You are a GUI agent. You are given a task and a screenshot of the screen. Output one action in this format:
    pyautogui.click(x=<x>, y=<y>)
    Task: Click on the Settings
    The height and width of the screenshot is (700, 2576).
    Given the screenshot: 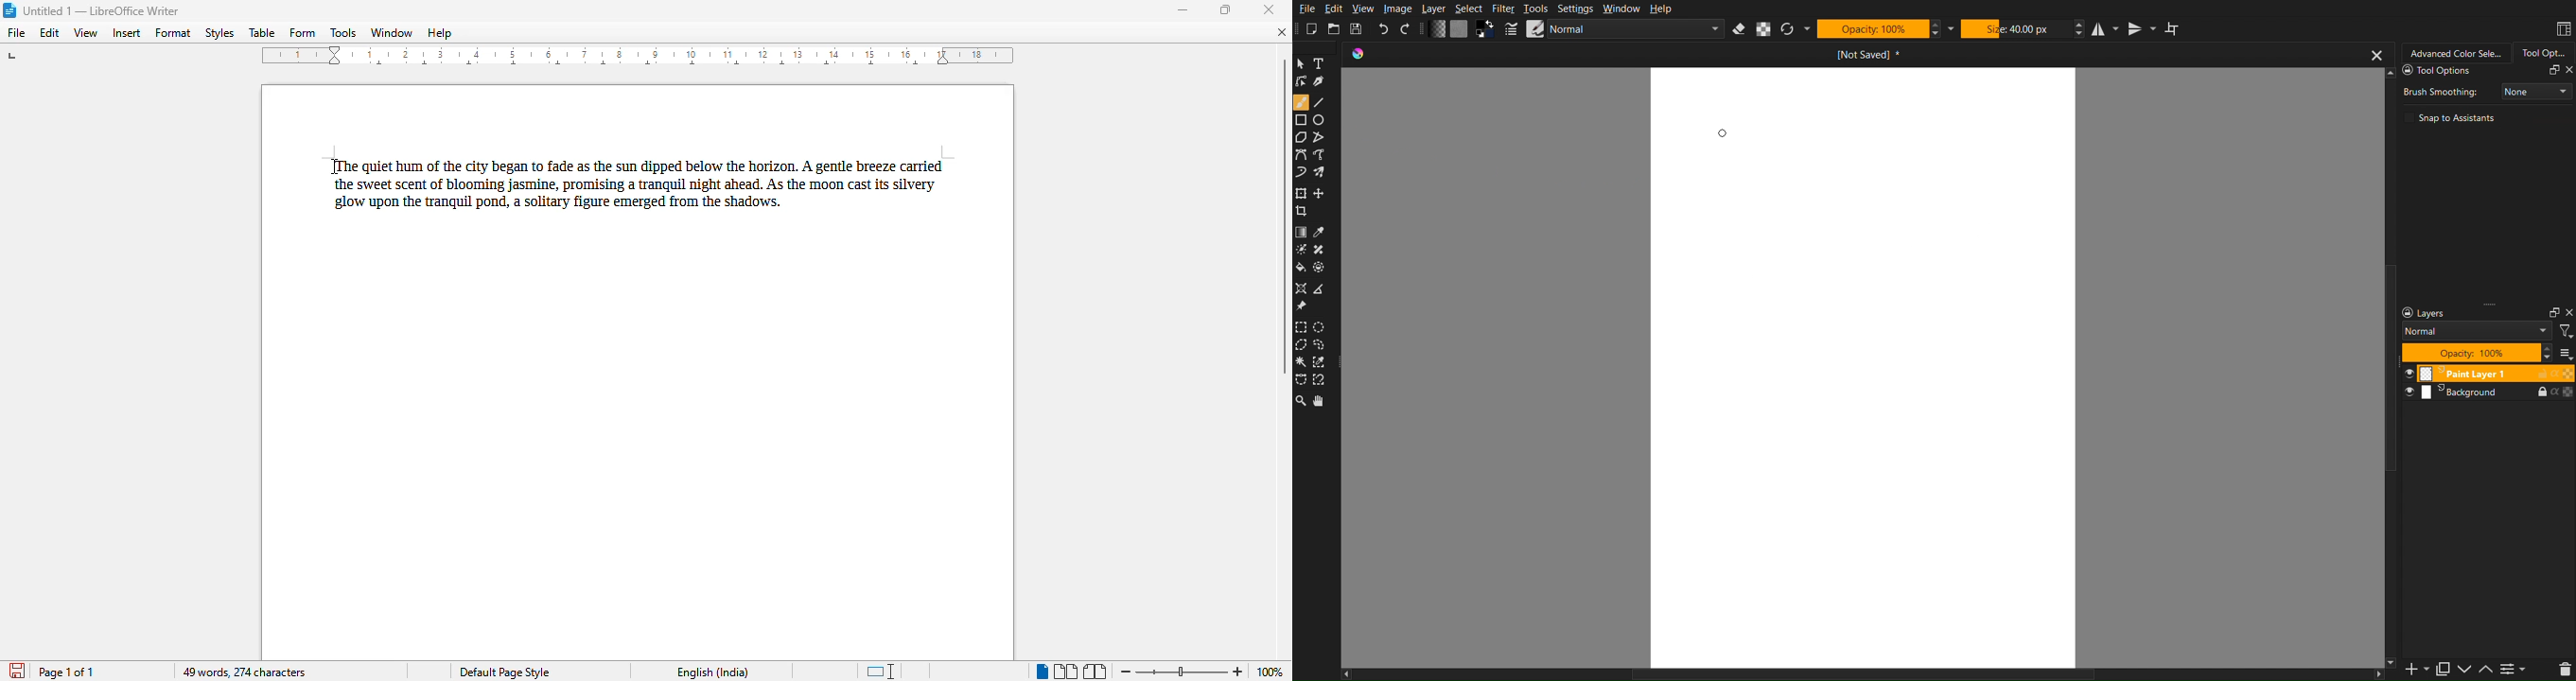 What is the action you would take?
    pyautogui.click(x=1575, y=8)
    